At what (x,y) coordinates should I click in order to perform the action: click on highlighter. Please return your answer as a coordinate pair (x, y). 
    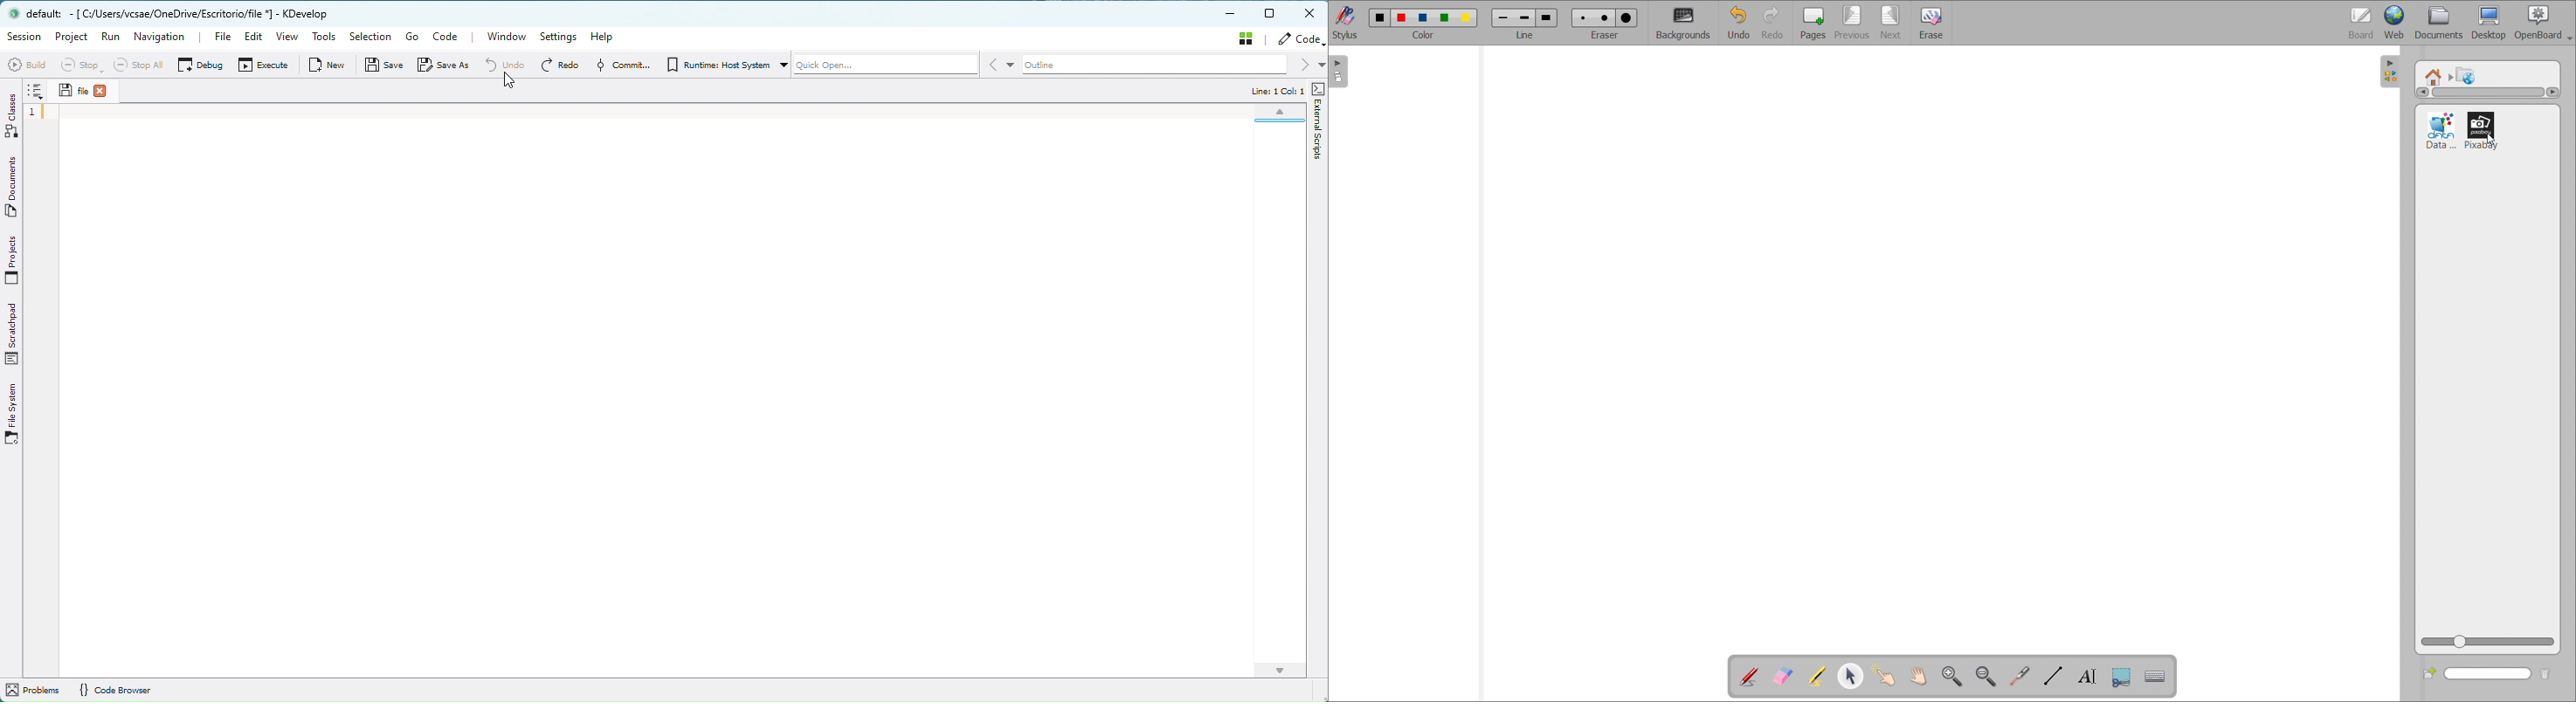
    Looking at the image, I should click on (1816, 677).